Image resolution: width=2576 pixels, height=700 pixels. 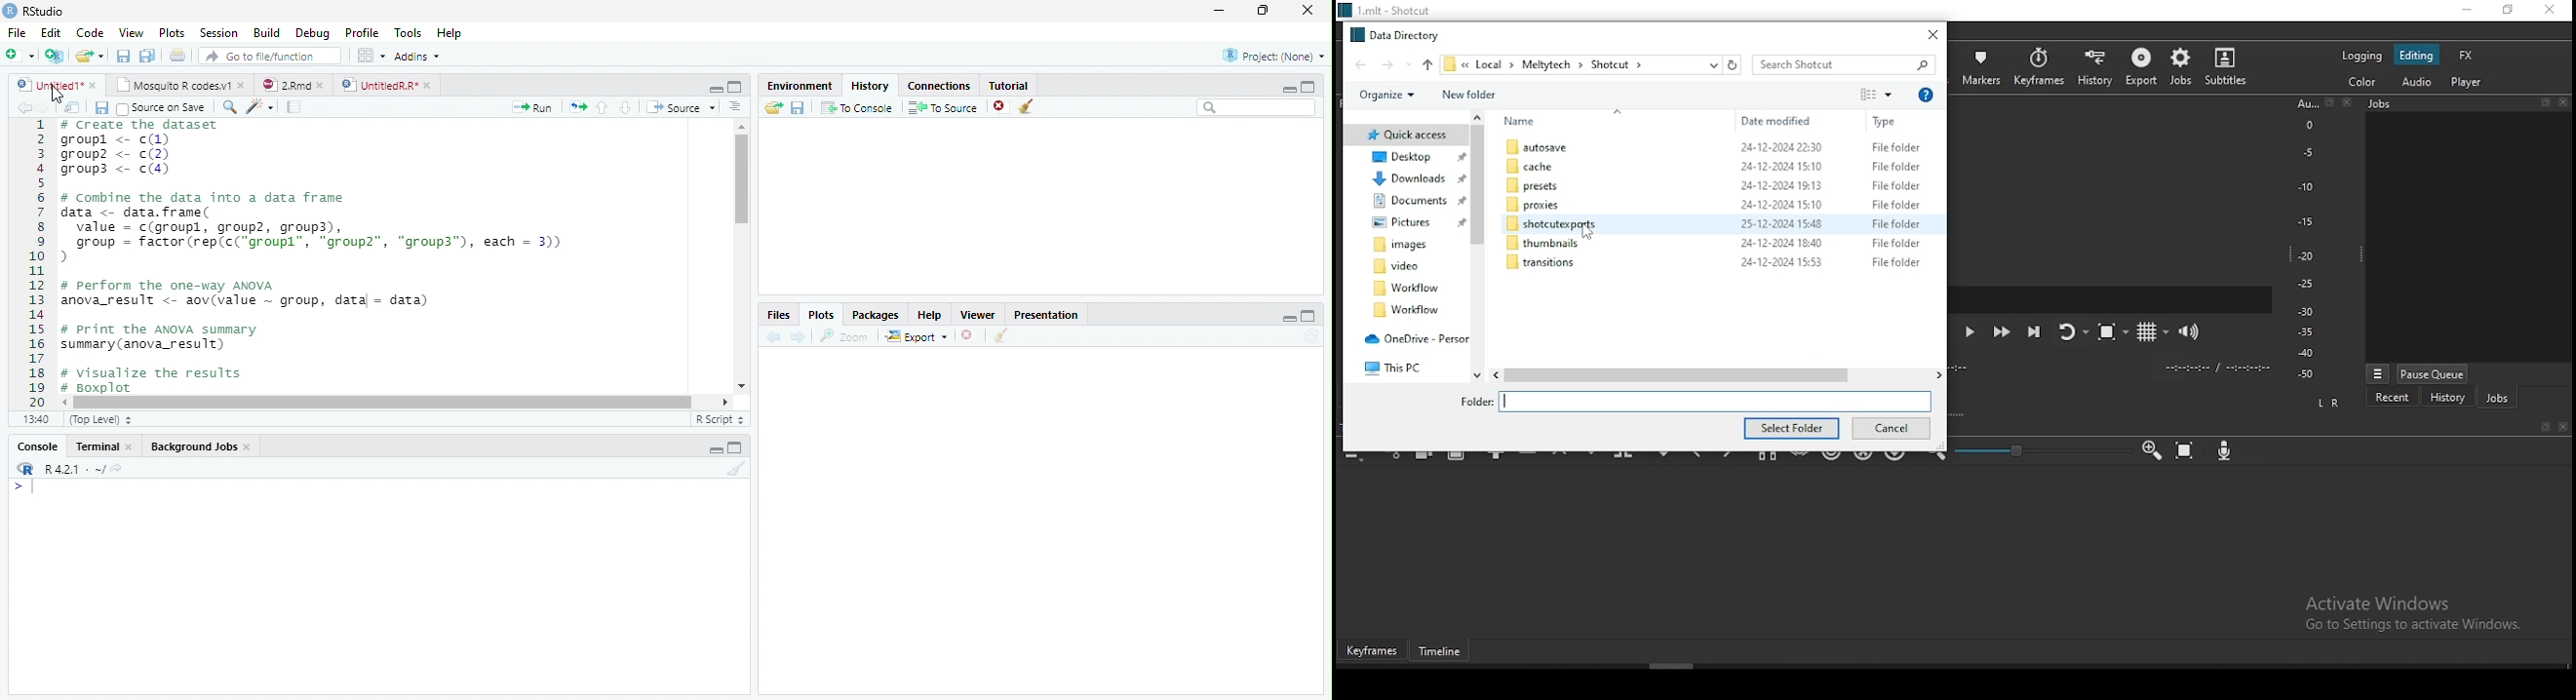 I want to click on Clear Console, so click(x=998, y=336).